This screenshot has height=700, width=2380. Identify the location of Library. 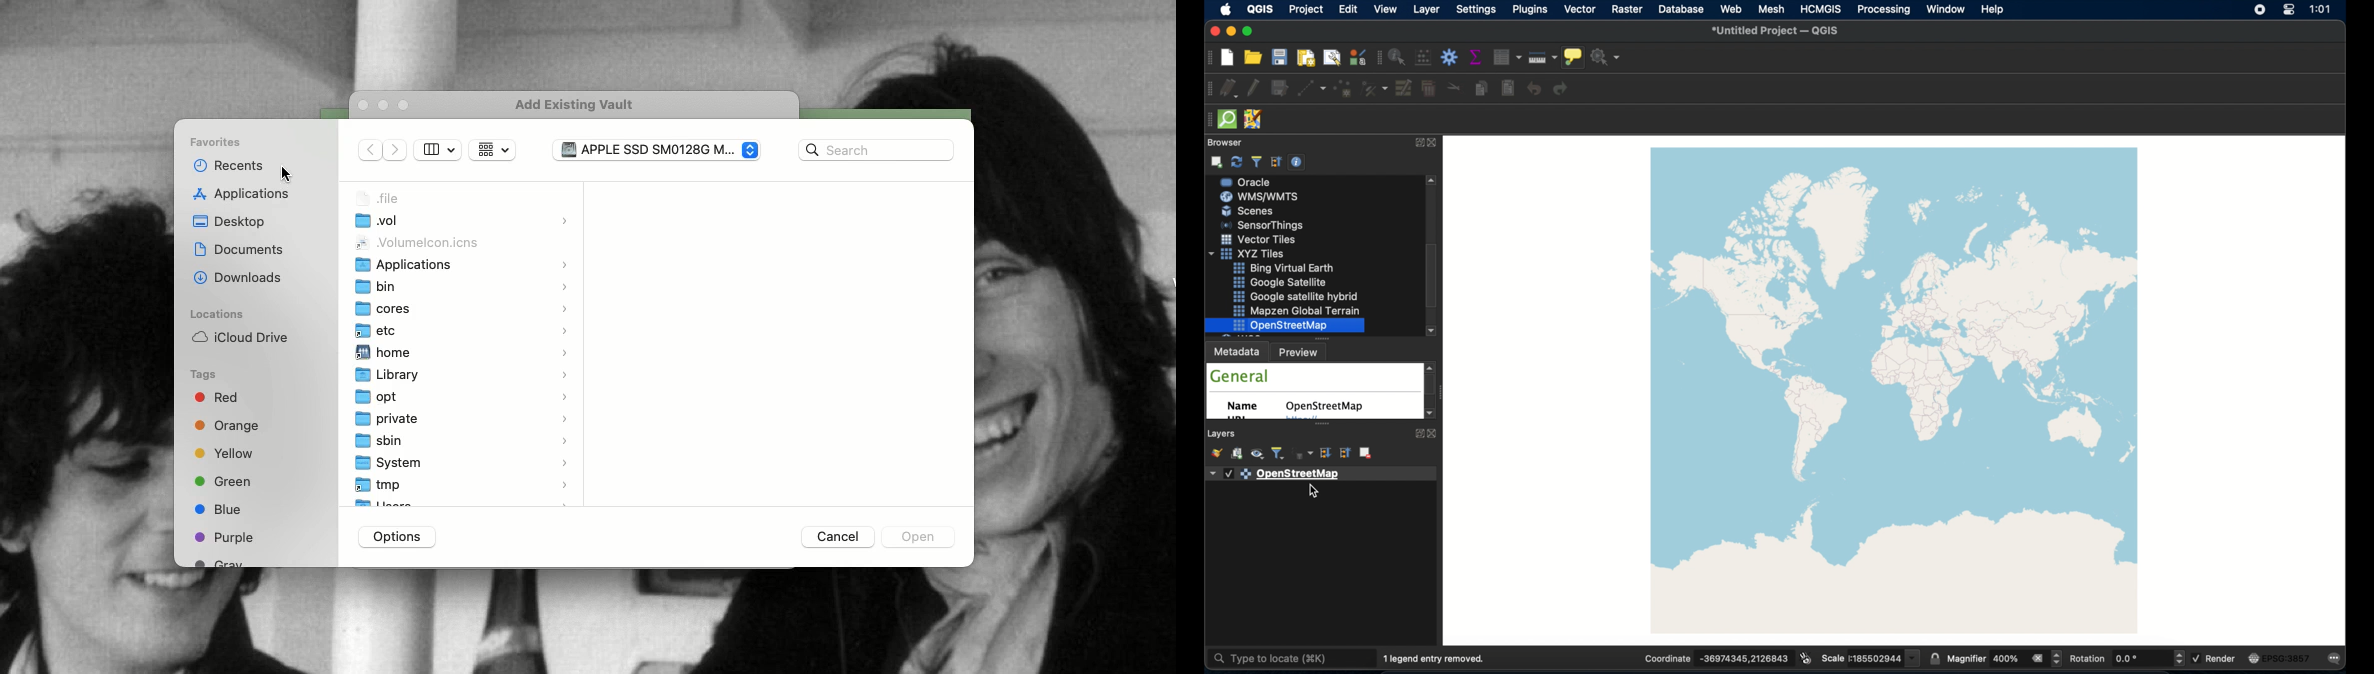
(462, 375).